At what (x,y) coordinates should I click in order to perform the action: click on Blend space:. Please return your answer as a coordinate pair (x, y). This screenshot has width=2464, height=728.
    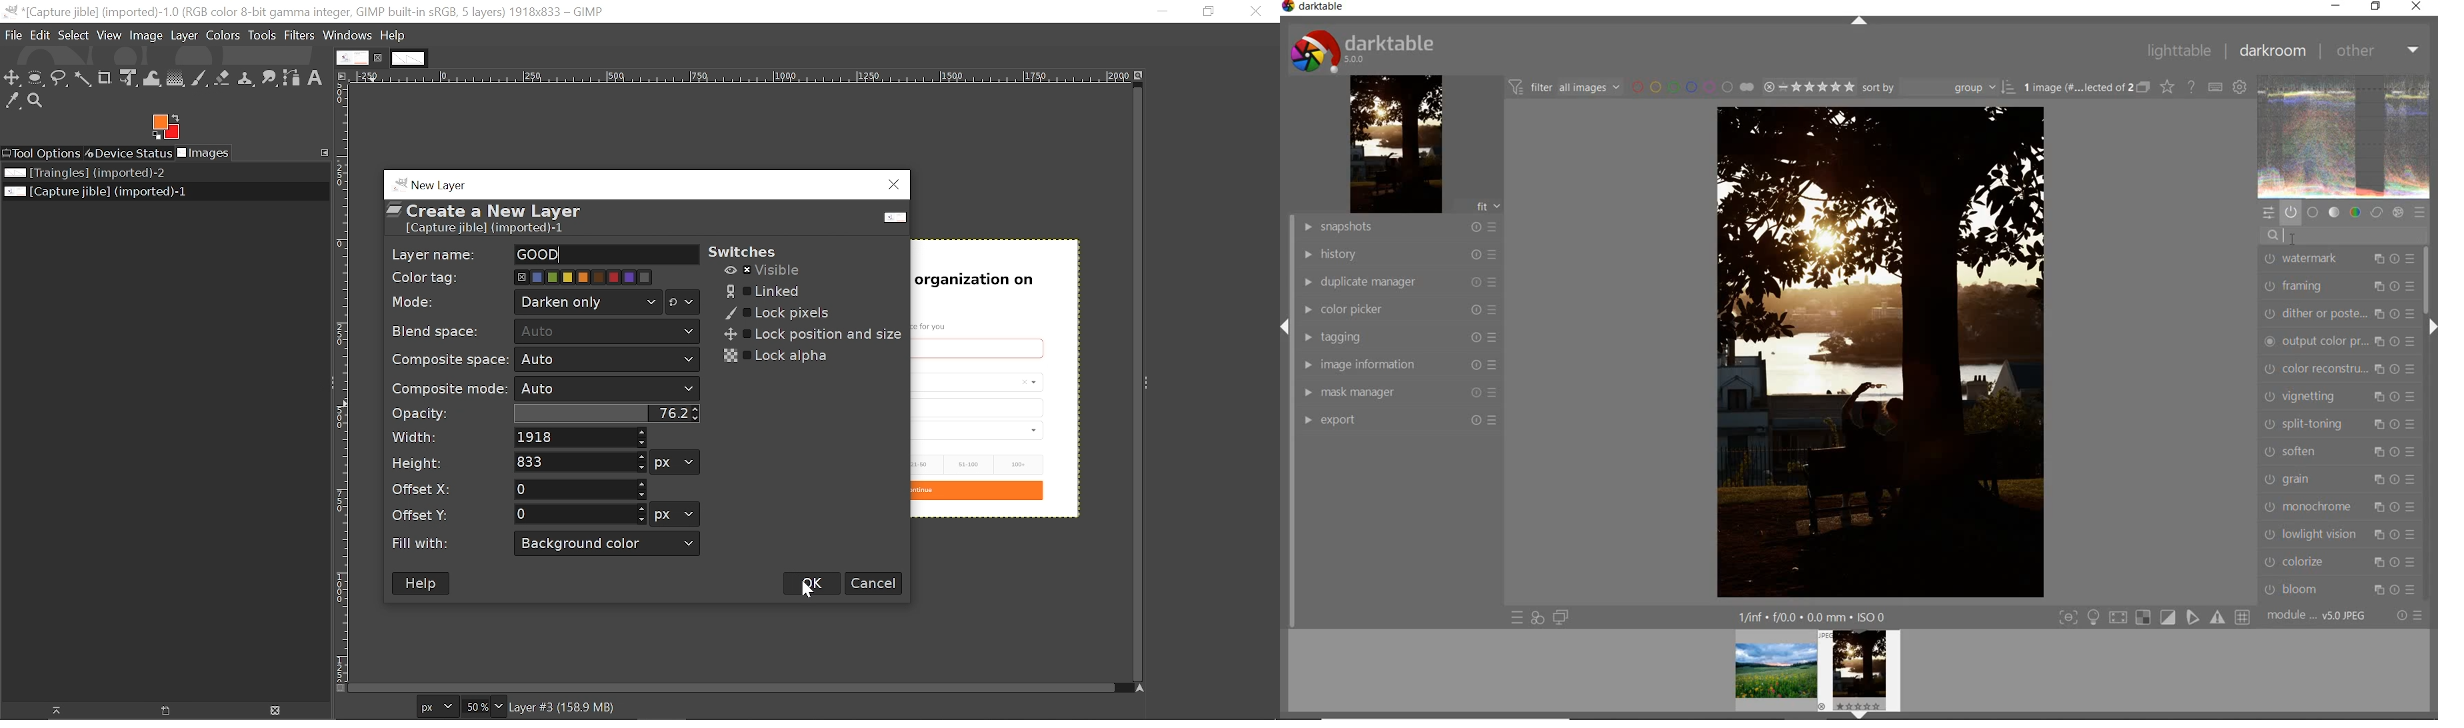
    Looking at the image, I should click on (440, 331).